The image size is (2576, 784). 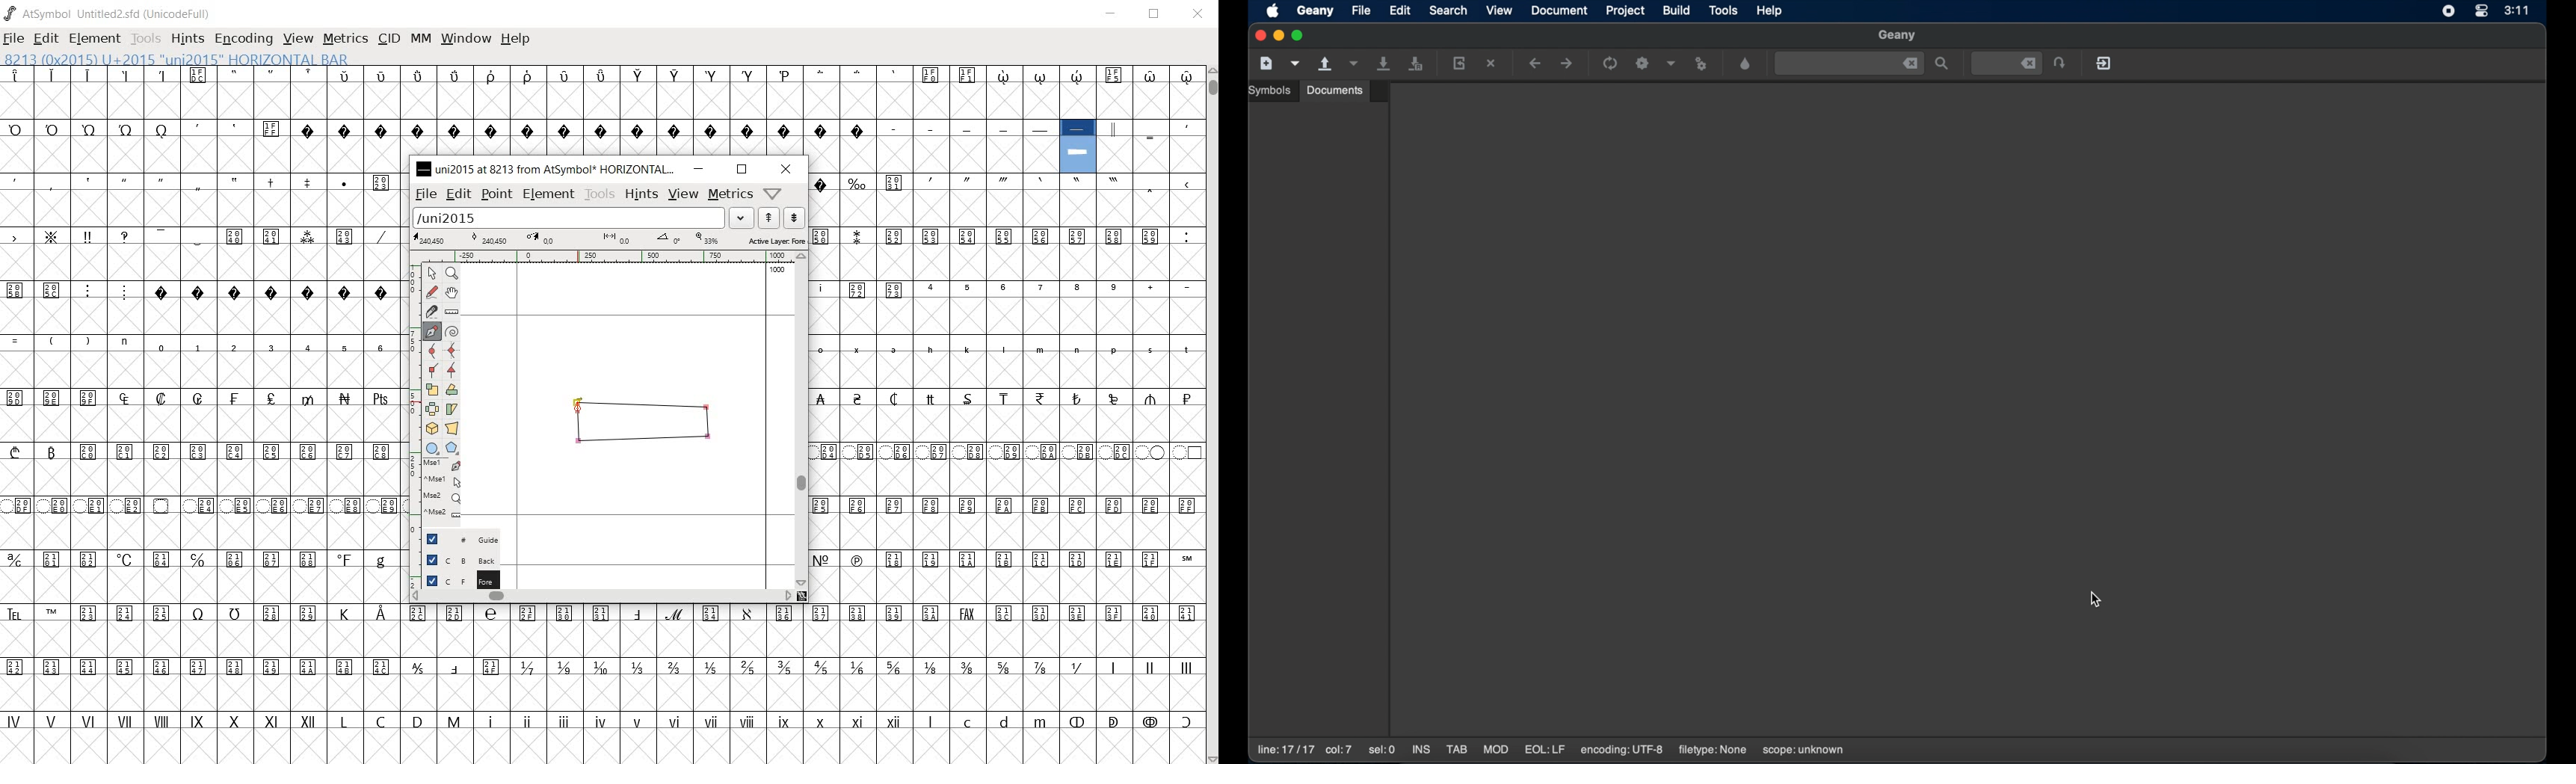 What do you see at coordinates (1212, 414) in the screenshot?
I see `SCROLLBAR` at bounding box center [1212, 414].